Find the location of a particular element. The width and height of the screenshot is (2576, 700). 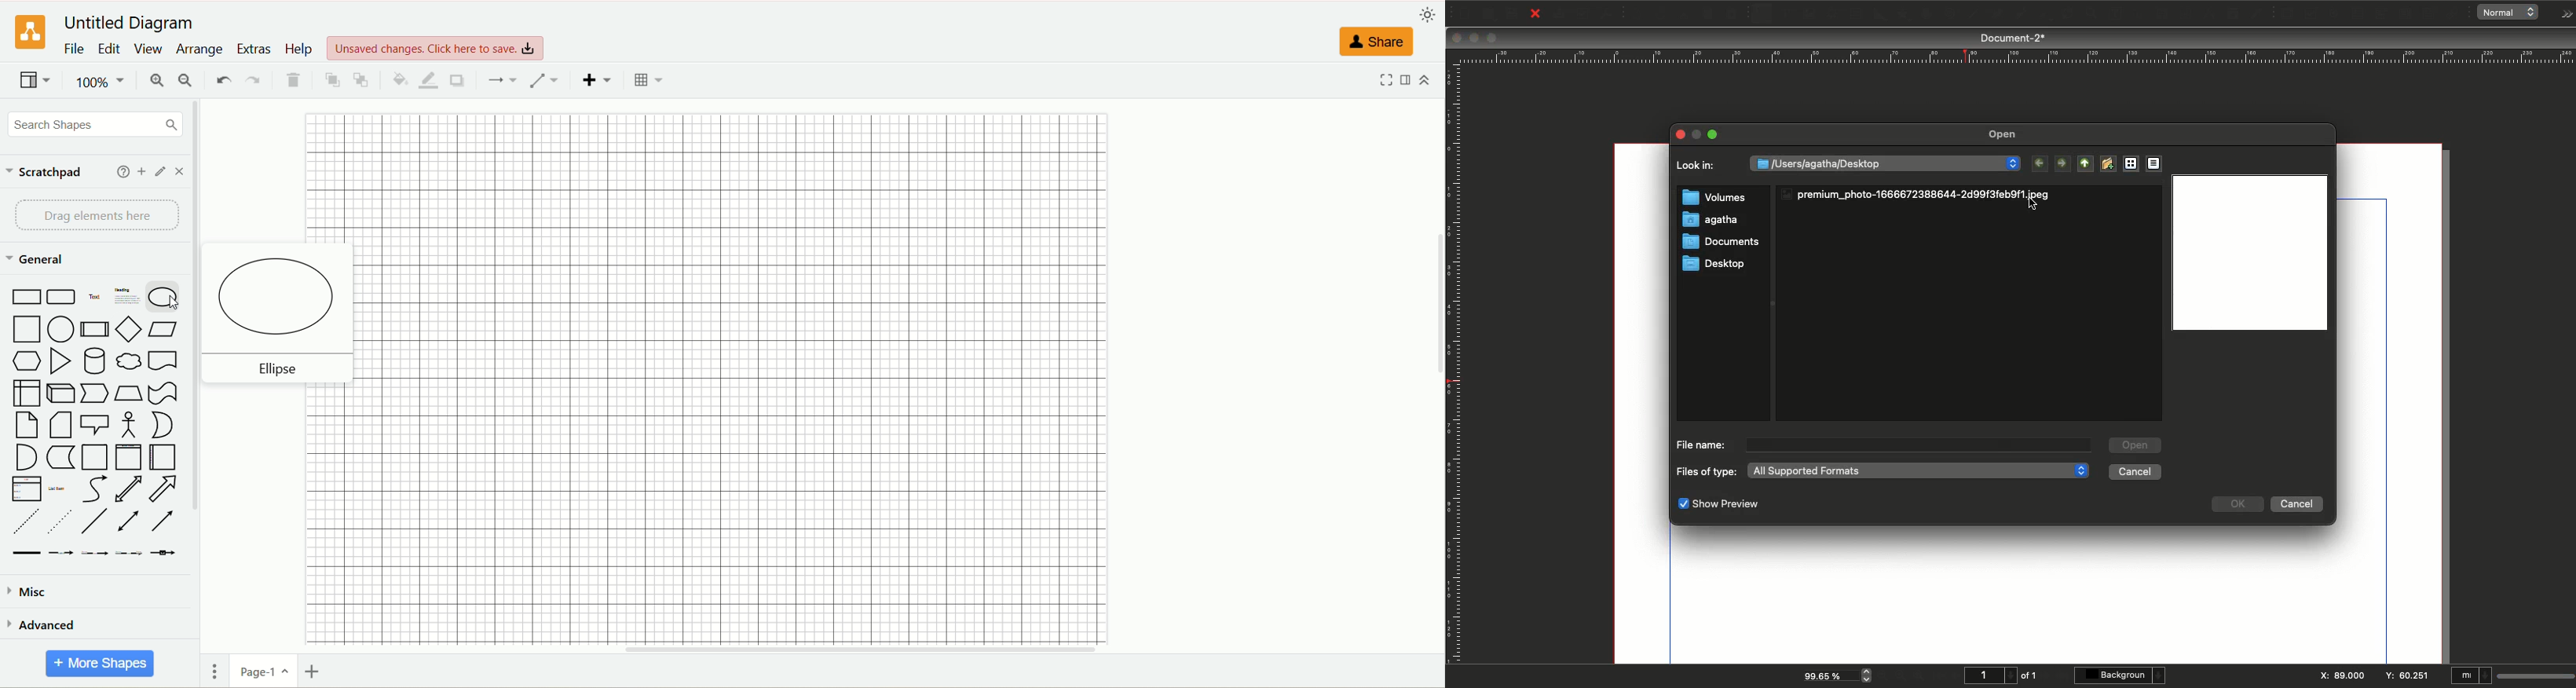

ellipse is located at coordinates (284, 296).